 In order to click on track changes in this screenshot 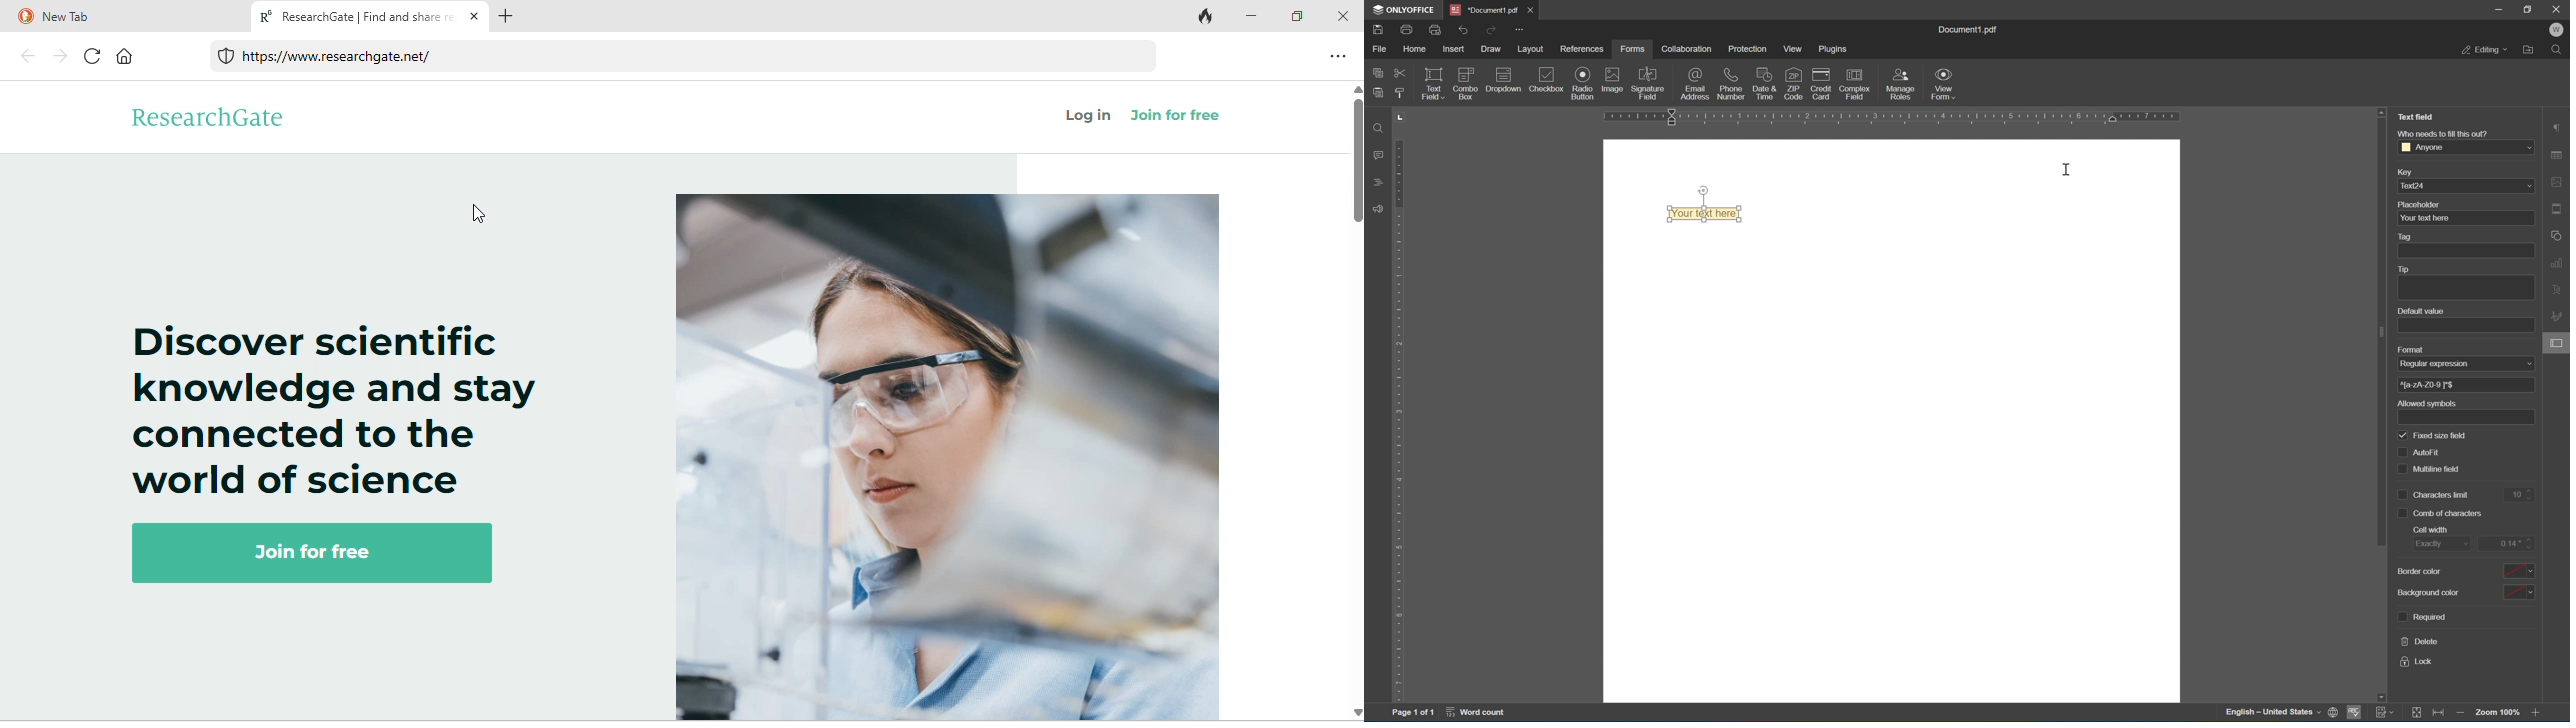, I will do `click(2386, 712)`.